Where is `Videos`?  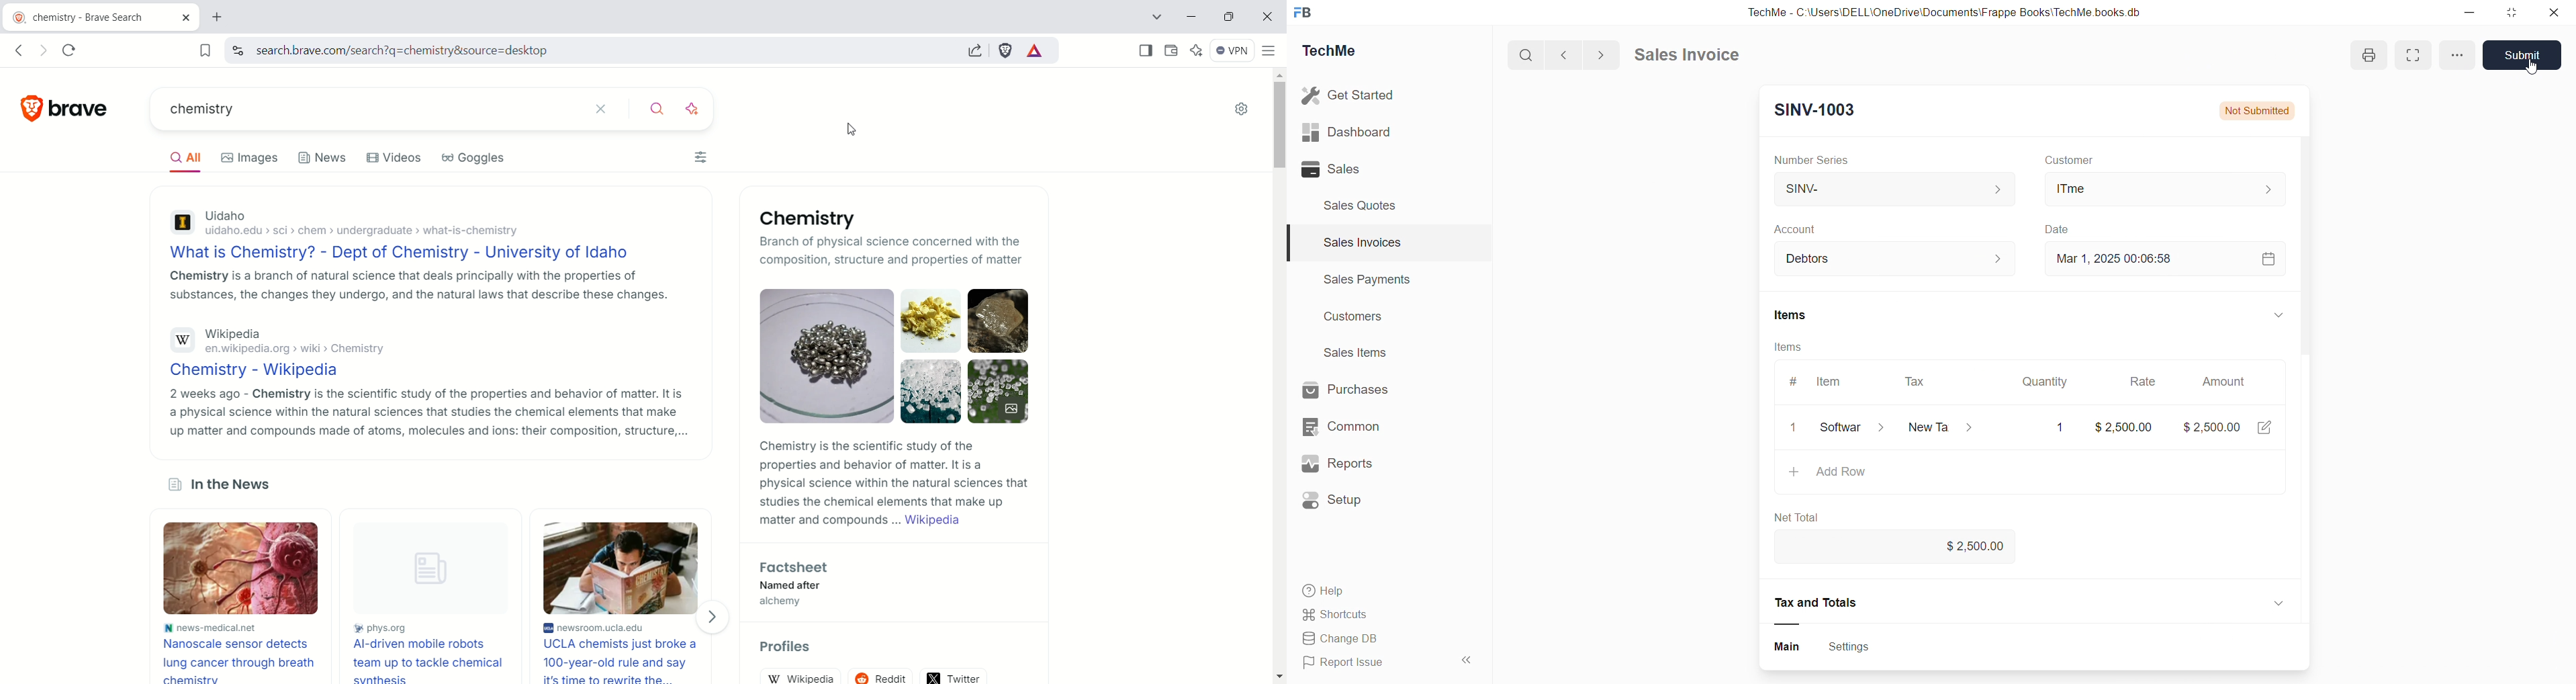 Videos is located at coordinates (397, 157).